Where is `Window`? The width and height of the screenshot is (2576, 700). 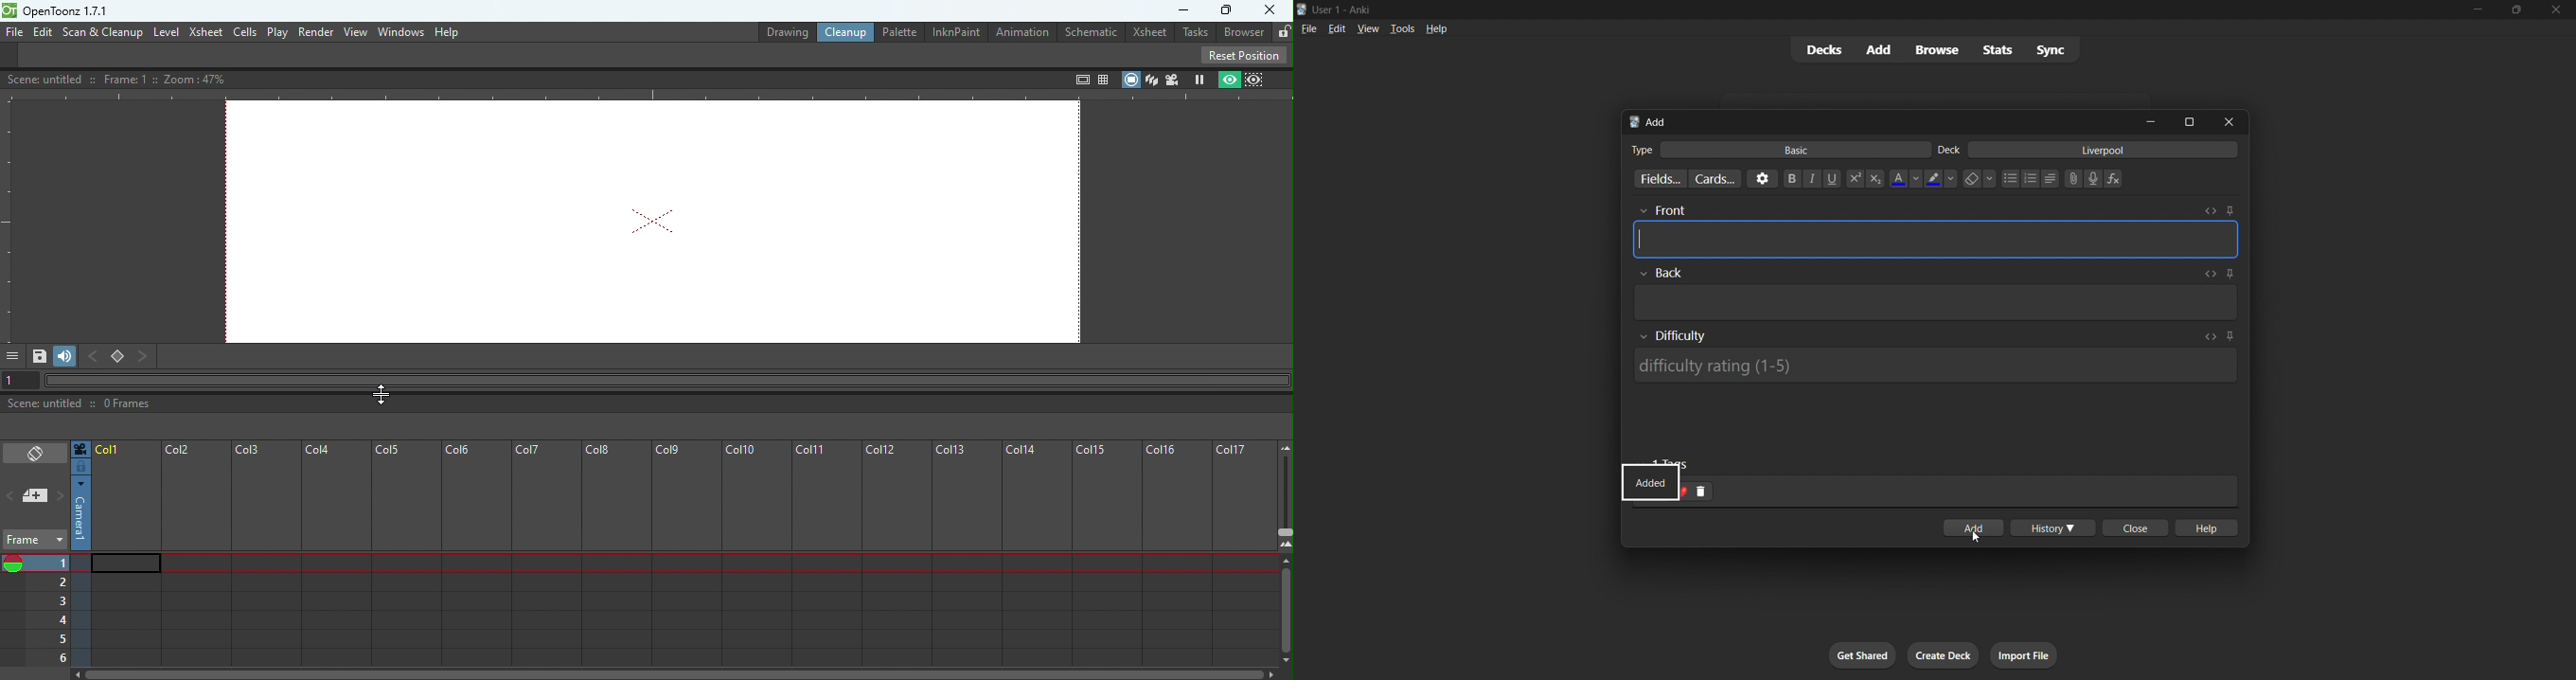
Window is located at coordinates (399, 32).